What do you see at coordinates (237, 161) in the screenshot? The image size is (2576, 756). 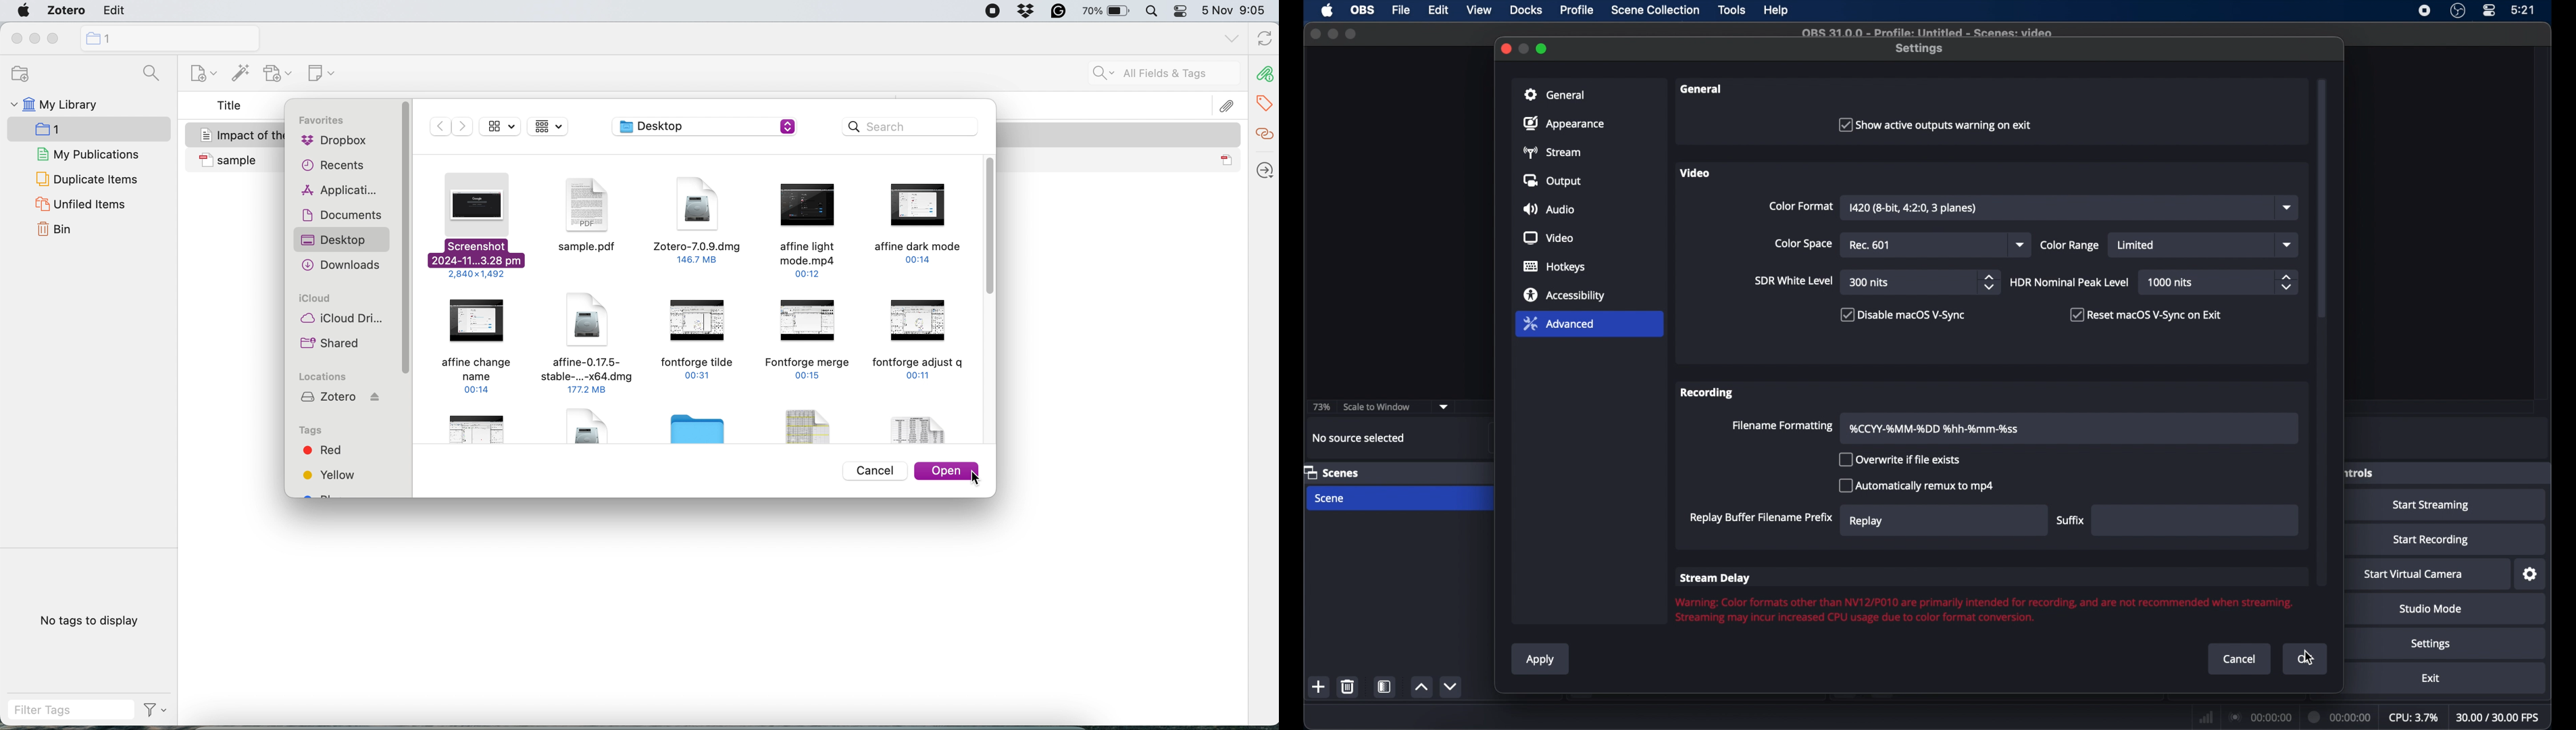 I see `sample` at bounding box center [237, 161].